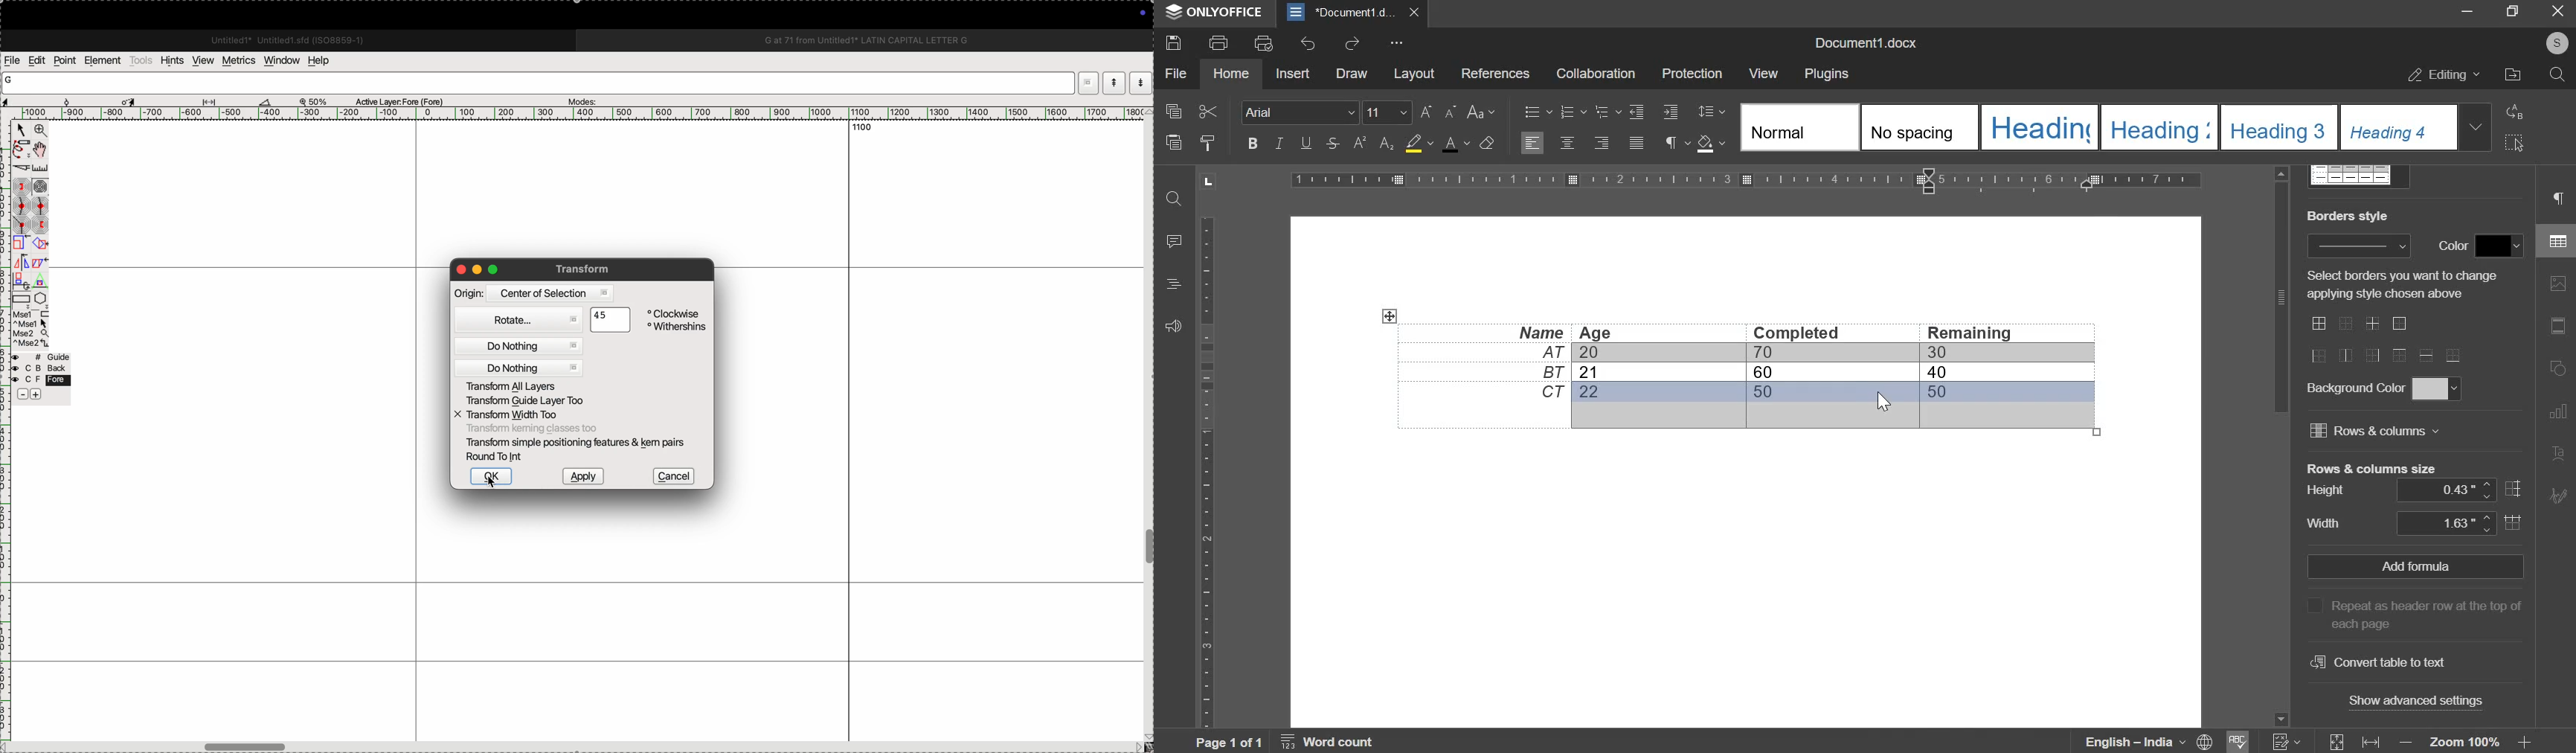  Describe the element at coordinates (1300, 112) in the screenshot. I see `font` at that location.